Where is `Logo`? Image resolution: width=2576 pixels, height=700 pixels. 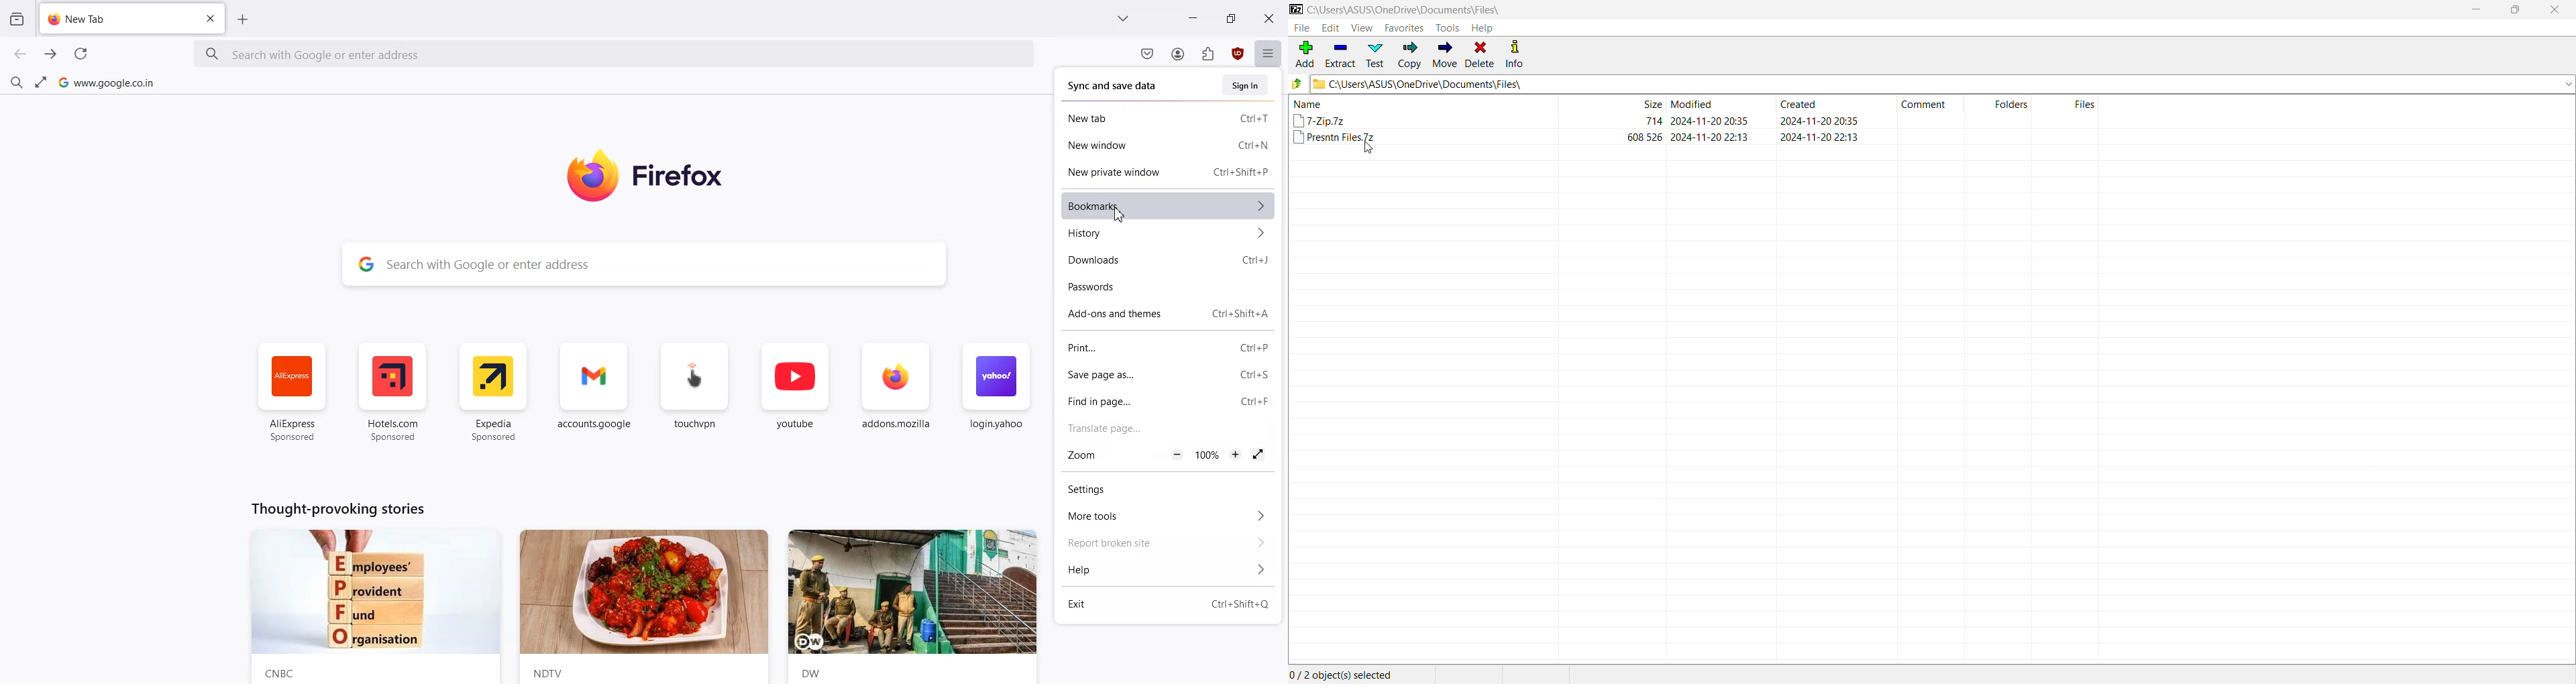
Logo is located at coordinates (664, 176).